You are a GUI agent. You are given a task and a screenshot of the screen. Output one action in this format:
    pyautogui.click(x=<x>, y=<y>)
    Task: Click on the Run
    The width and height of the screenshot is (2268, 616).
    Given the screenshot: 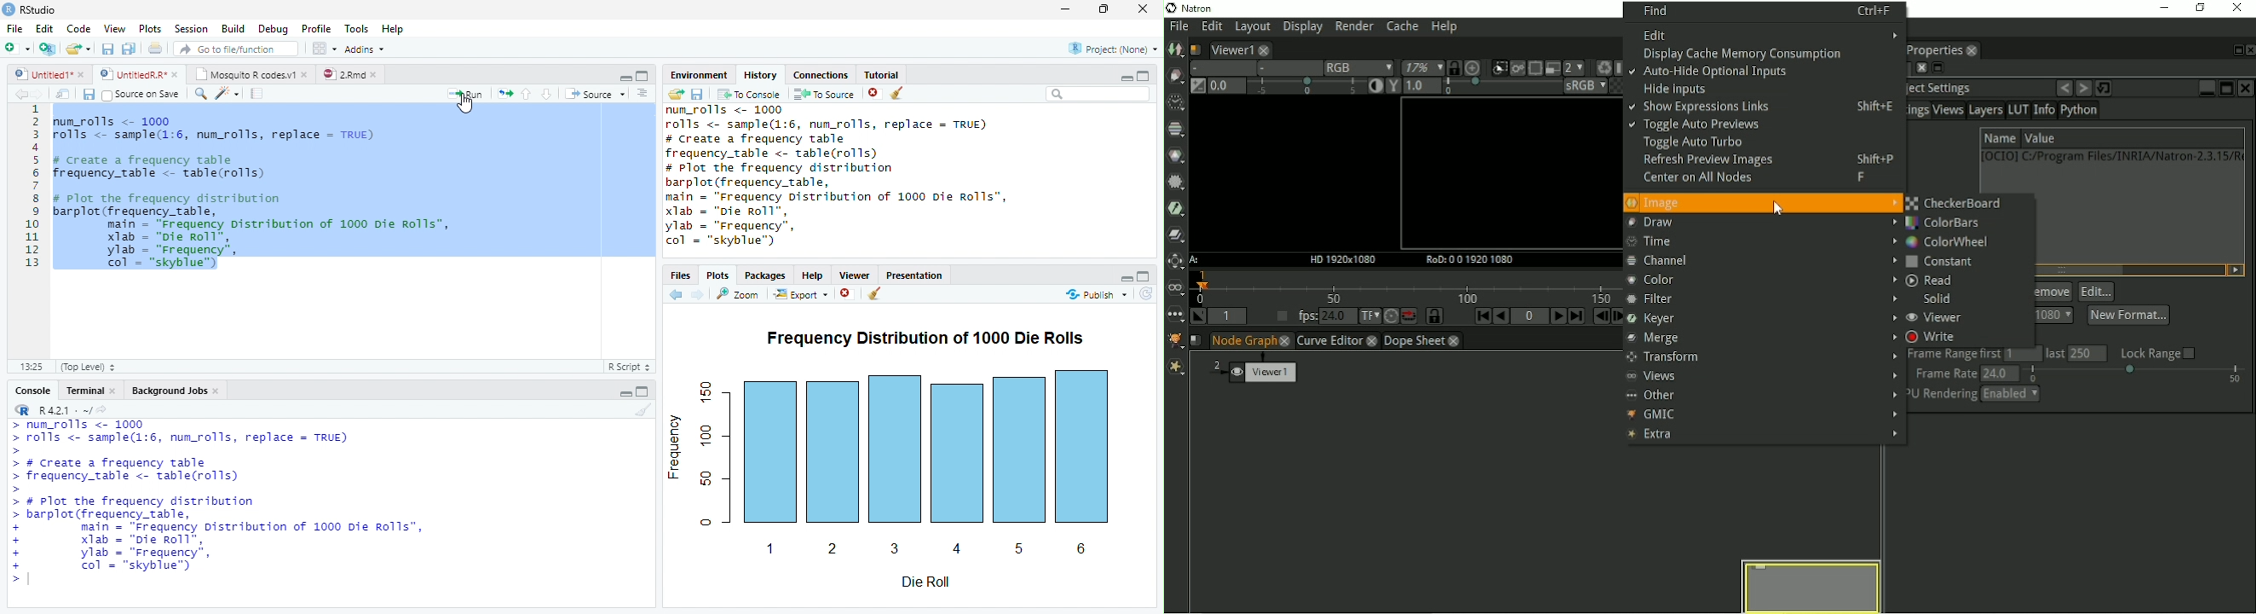 What is the action you would take?
    pyautogui.click(x=466, y=94)
    